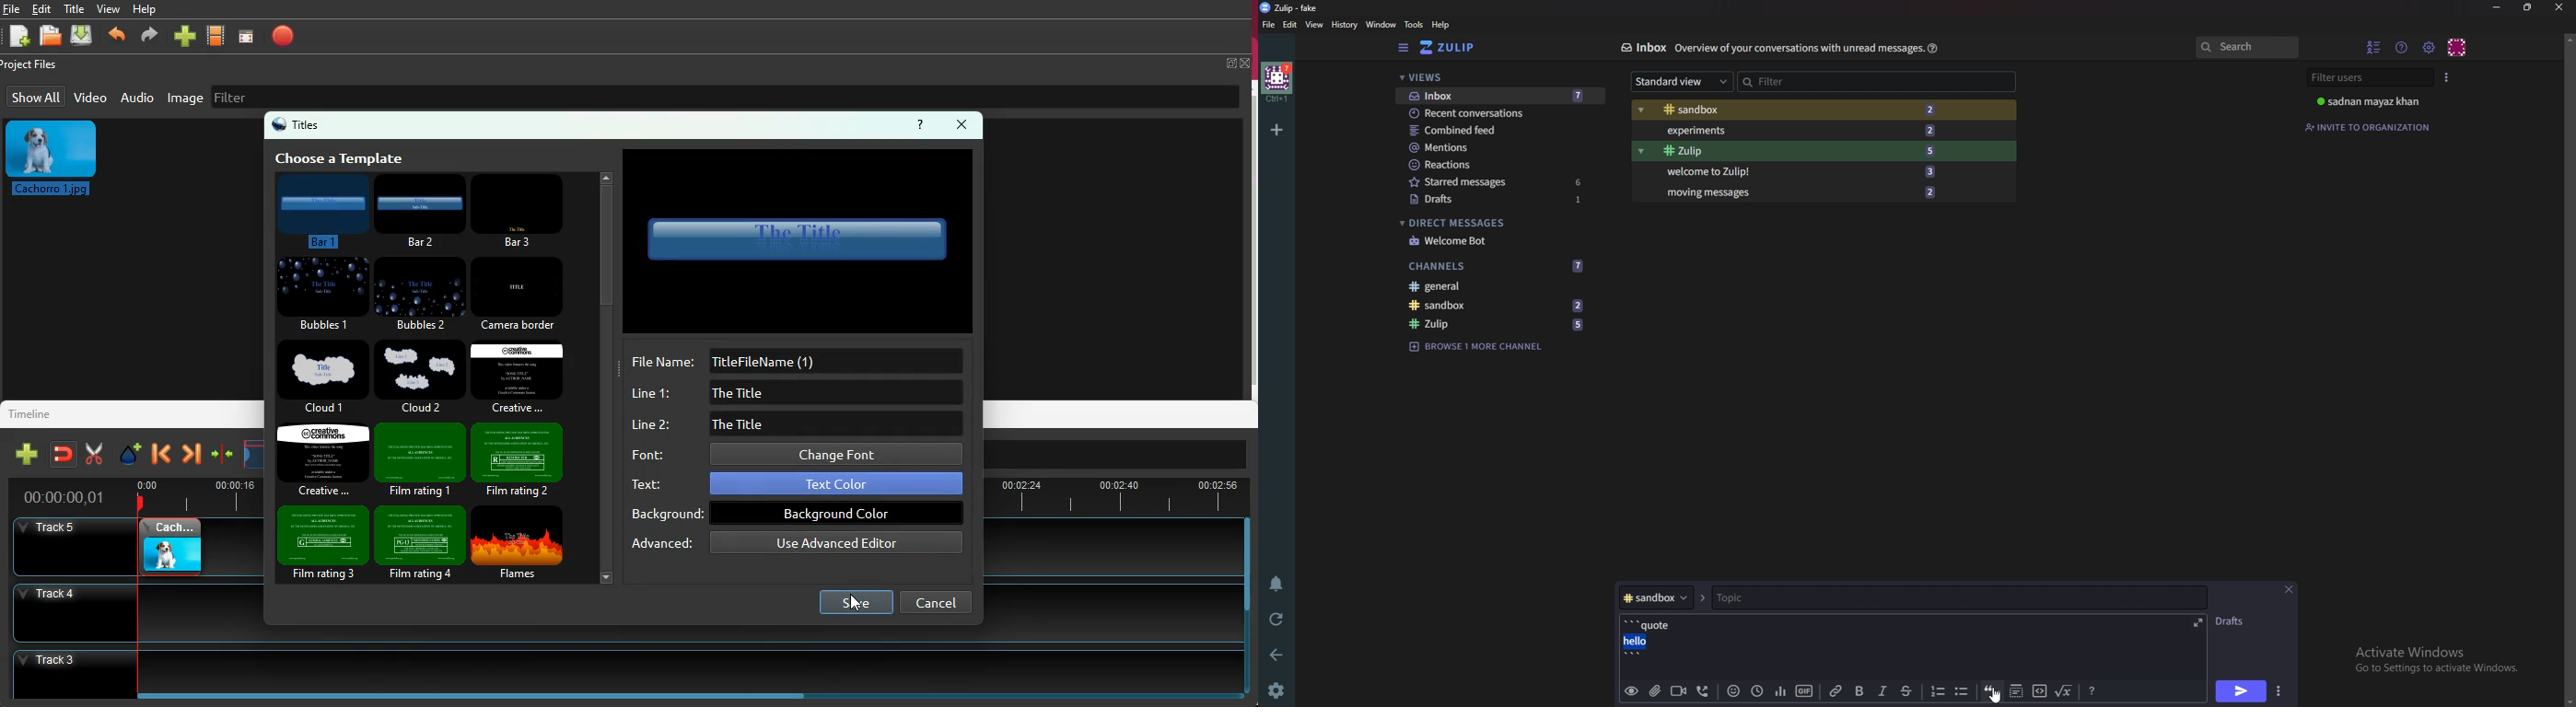  What do you see at coordinates (1467, 200) in the screenshot?
I see `Drafts` at bounding box center [1467, 200].